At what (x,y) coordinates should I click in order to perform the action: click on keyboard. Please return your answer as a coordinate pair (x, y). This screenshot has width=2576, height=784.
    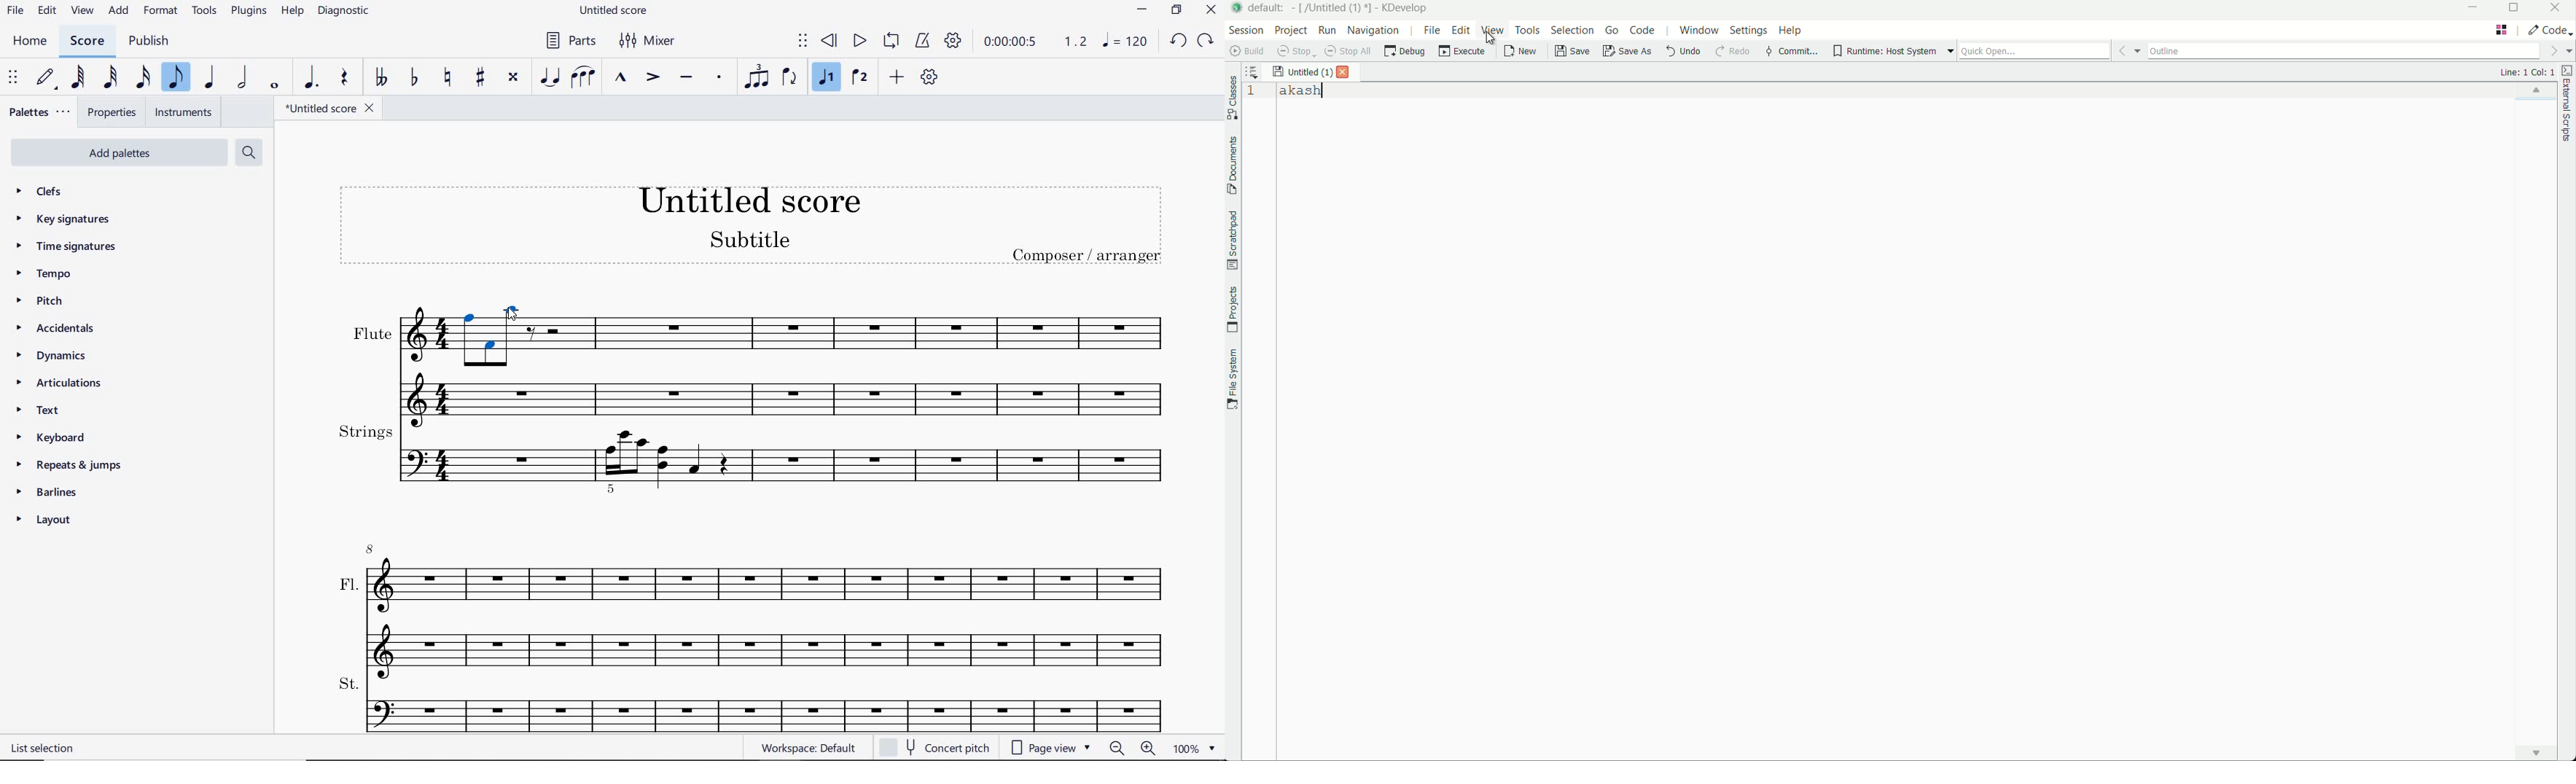
    Looking at the image, I should click on (55, 438).